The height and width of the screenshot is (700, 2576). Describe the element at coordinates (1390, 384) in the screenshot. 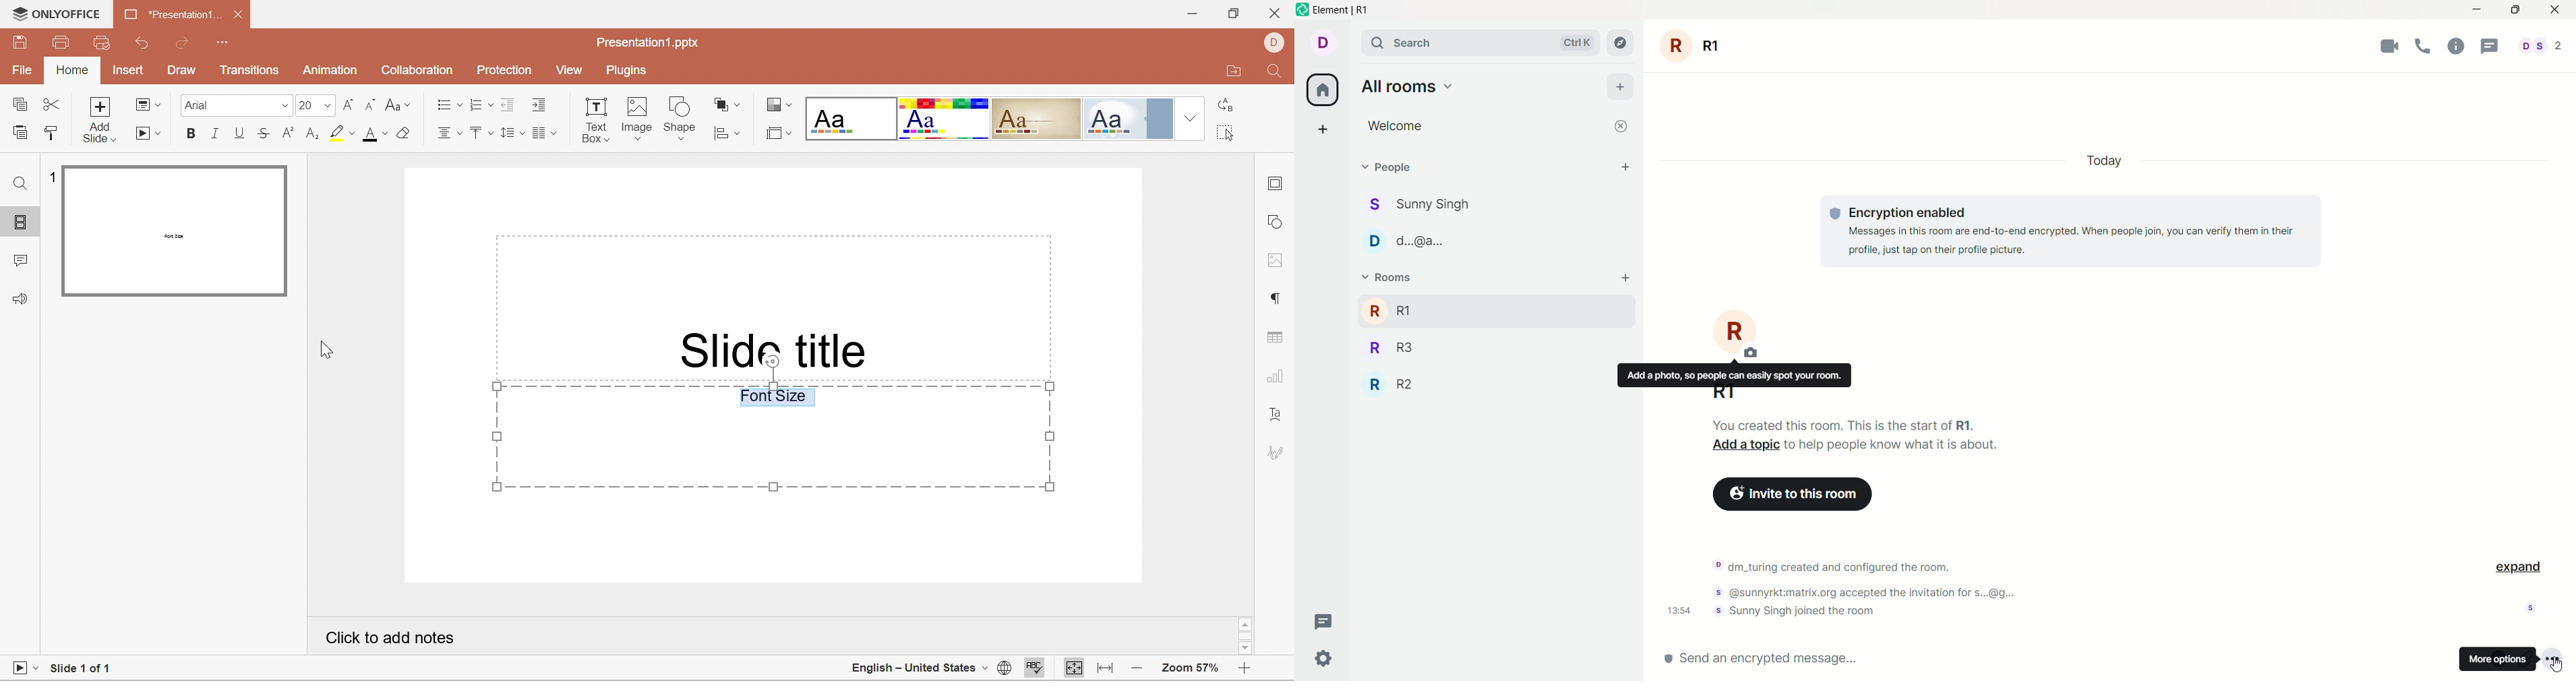

I see `R2 room` at that location.